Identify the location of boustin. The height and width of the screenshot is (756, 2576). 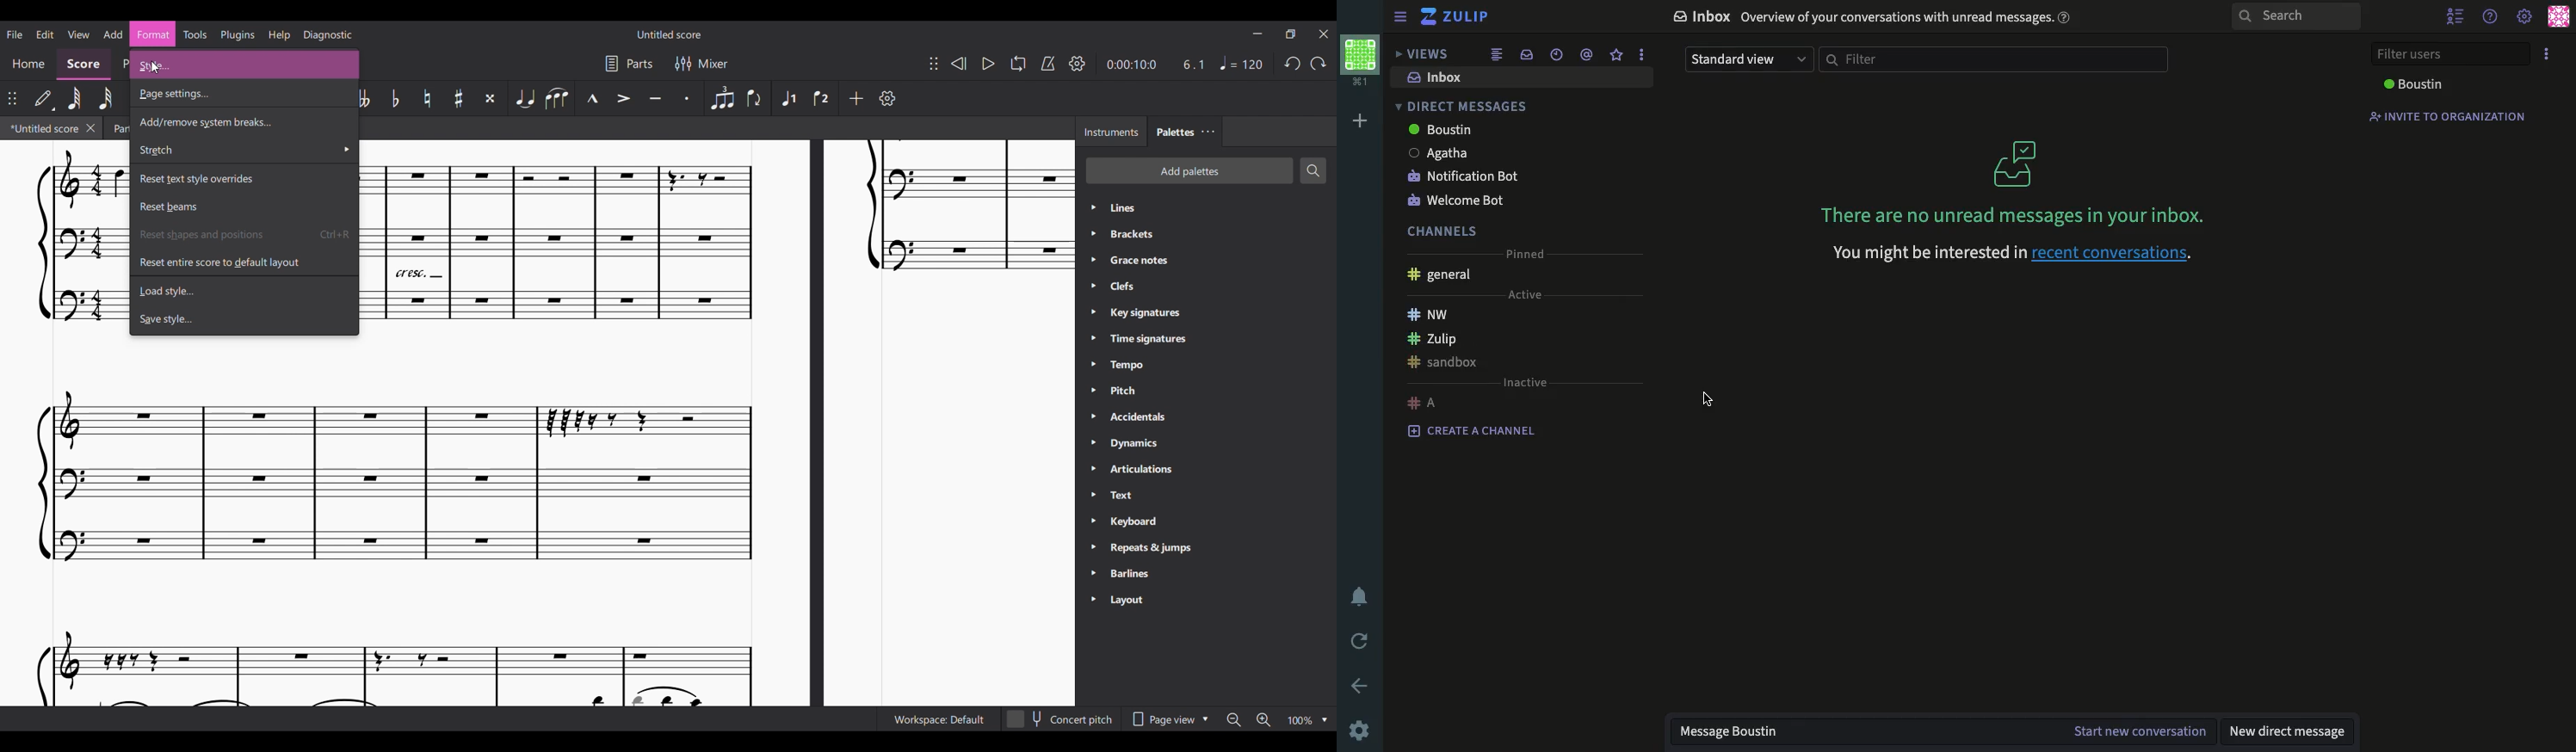
(1442, 130).